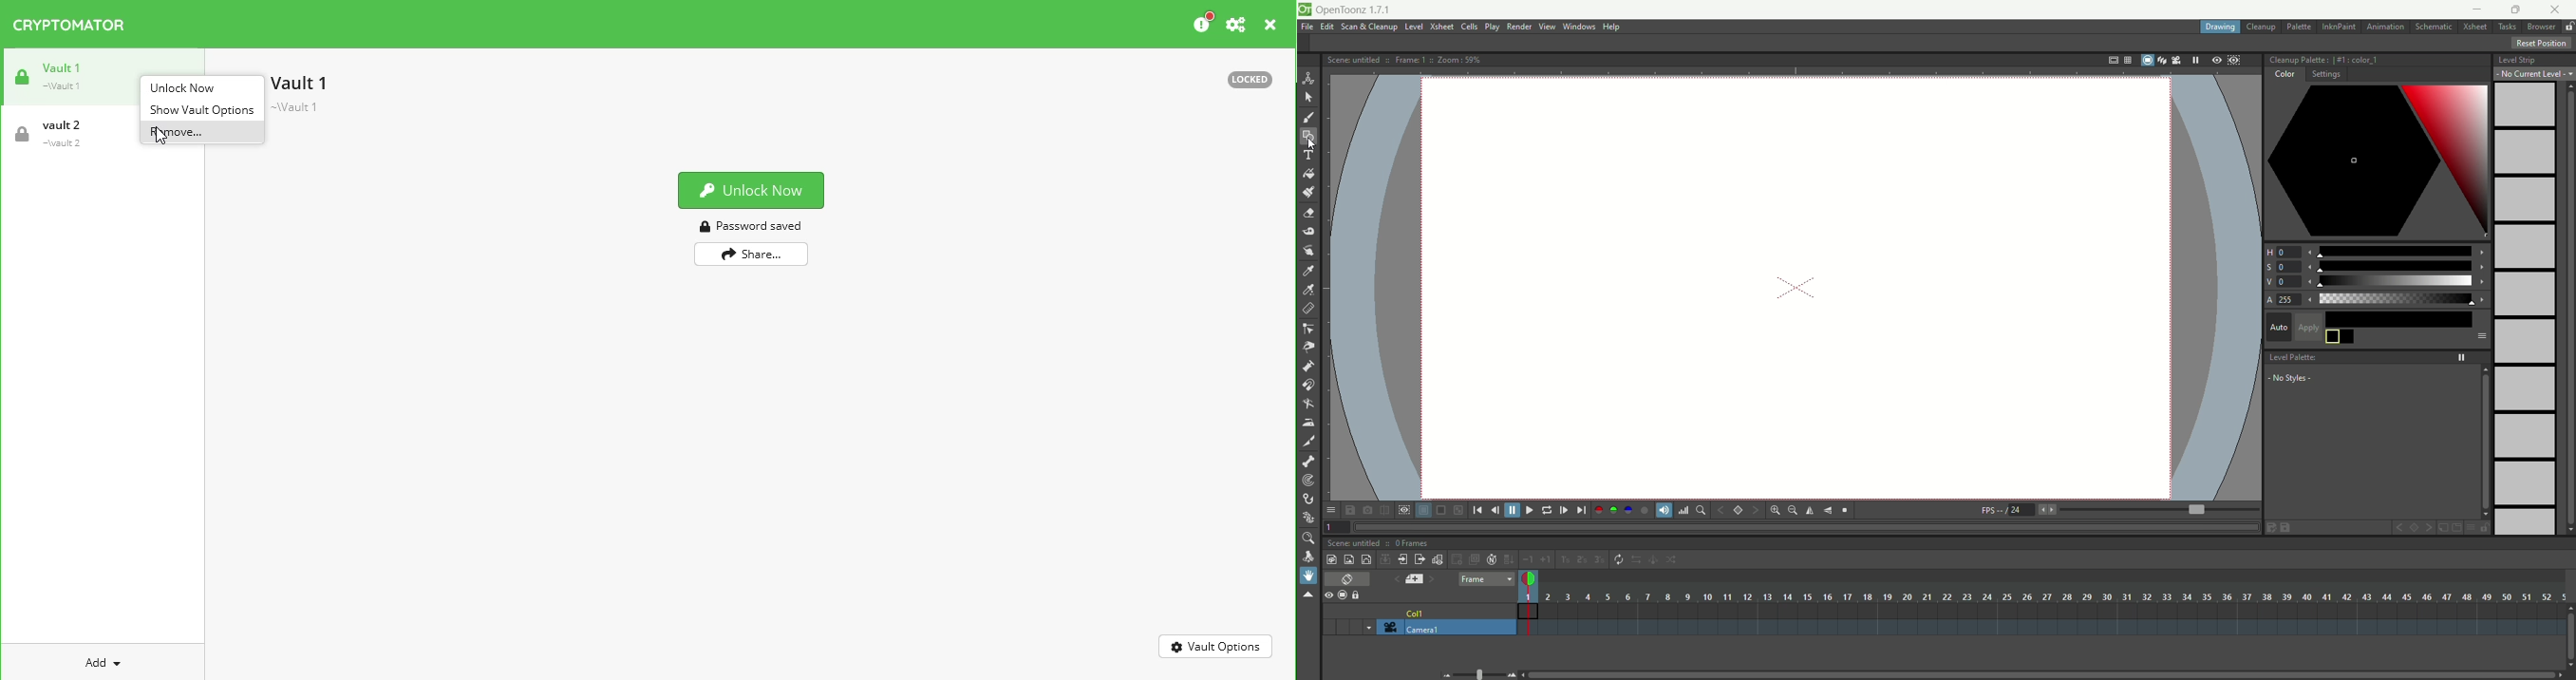 Image resolution: width=2576 pixels, height=700 pixels. Describe the element at coordinates (1416, 609) in the screenshot. I see `col1` at that location.